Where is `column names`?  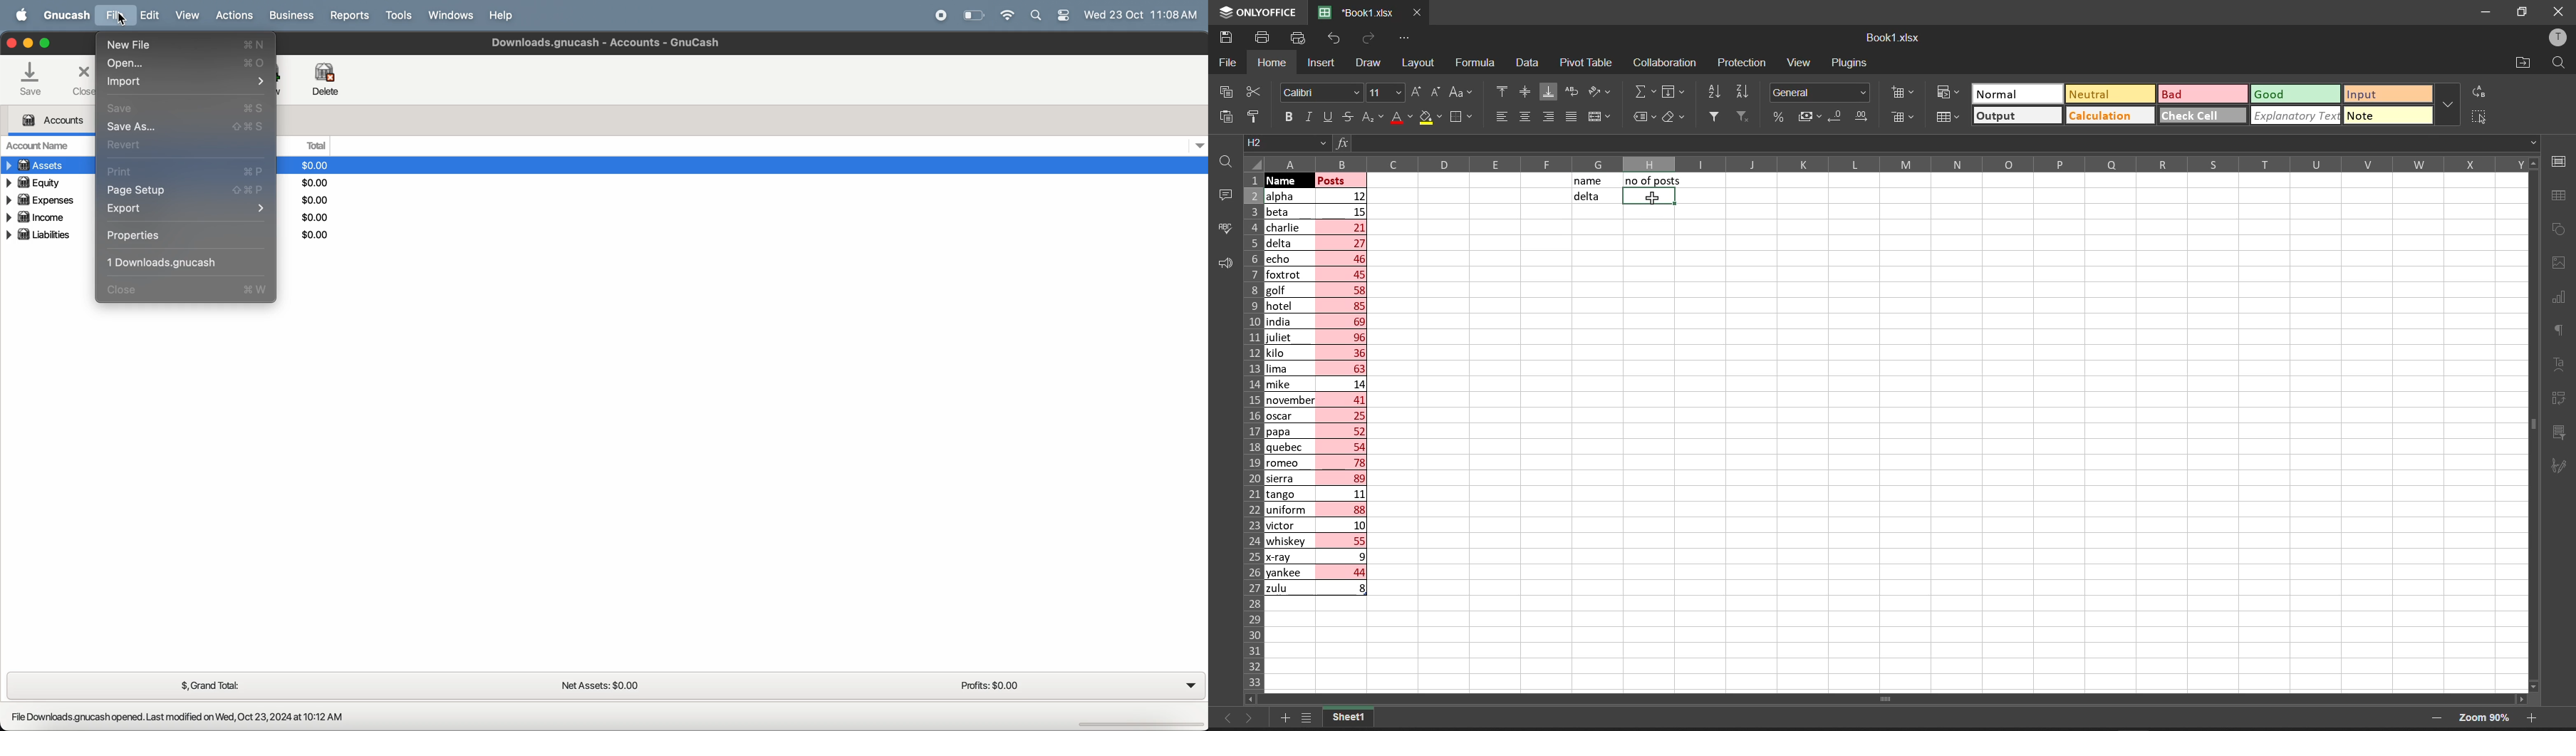 column names is located at coordinates (1896, 162).